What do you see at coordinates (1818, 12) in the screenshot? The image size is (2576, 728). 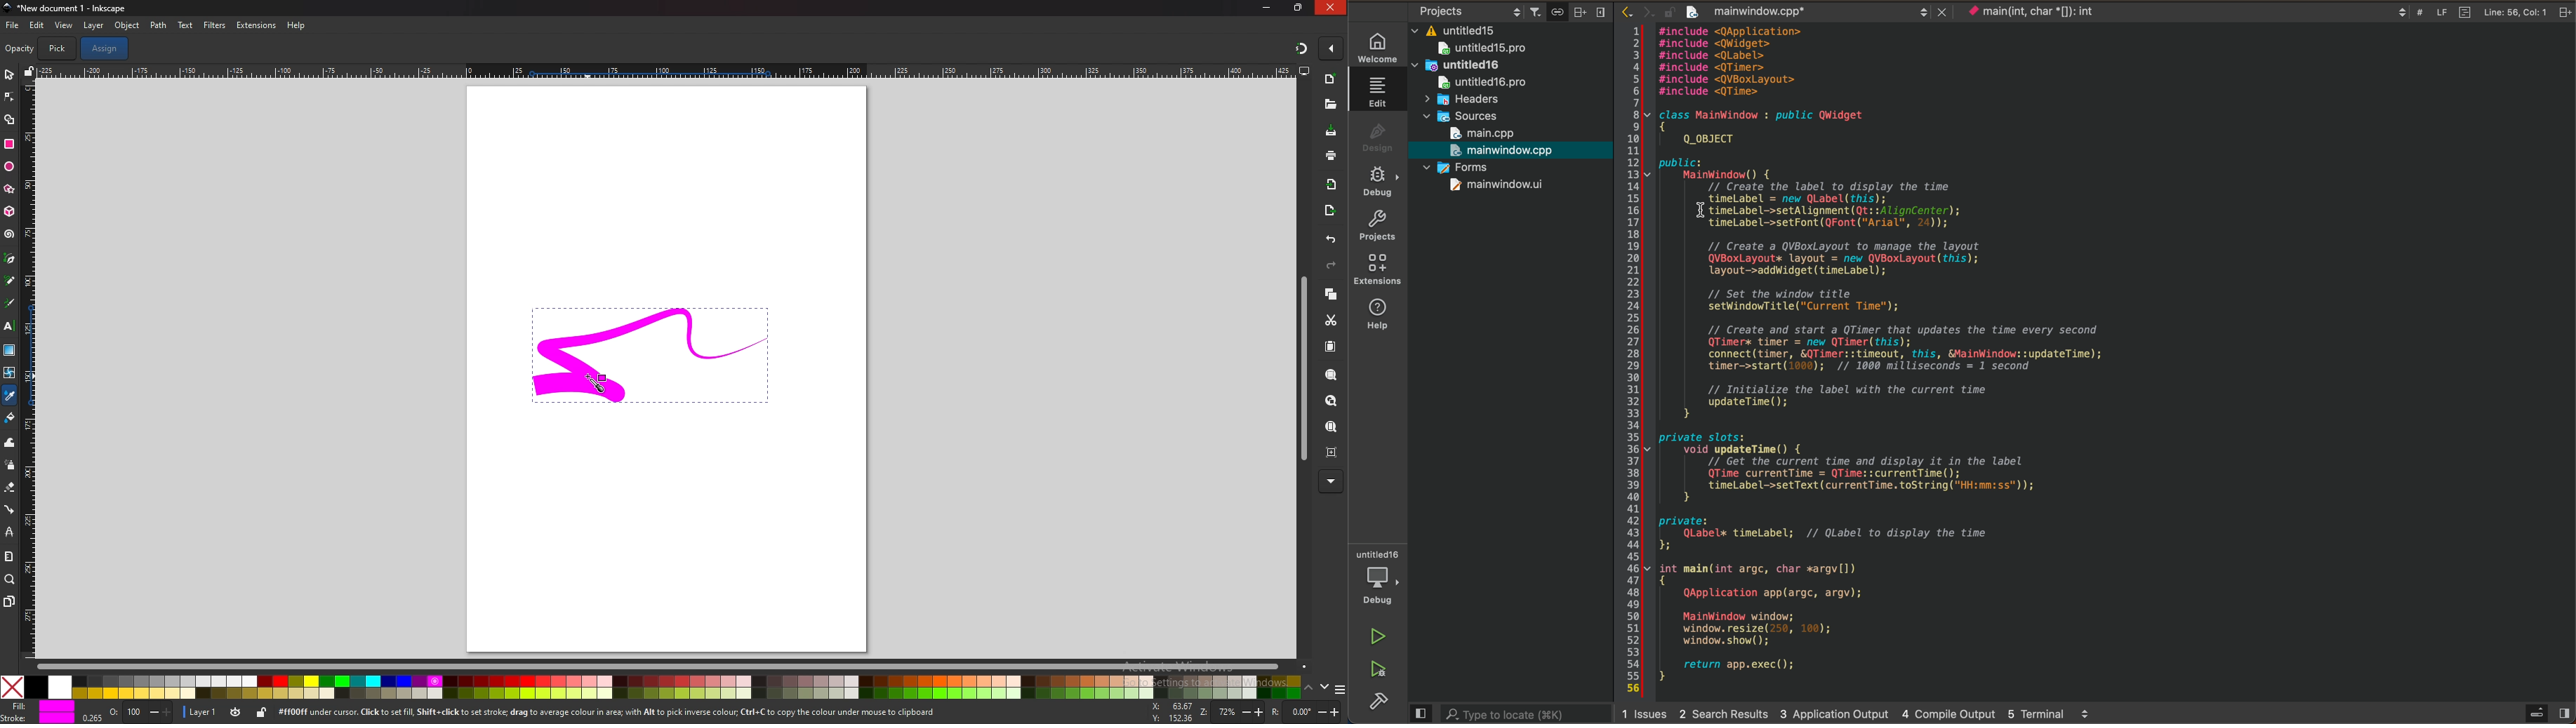 I see `mainwindow.cpp` at bounding box center [1818, 12].